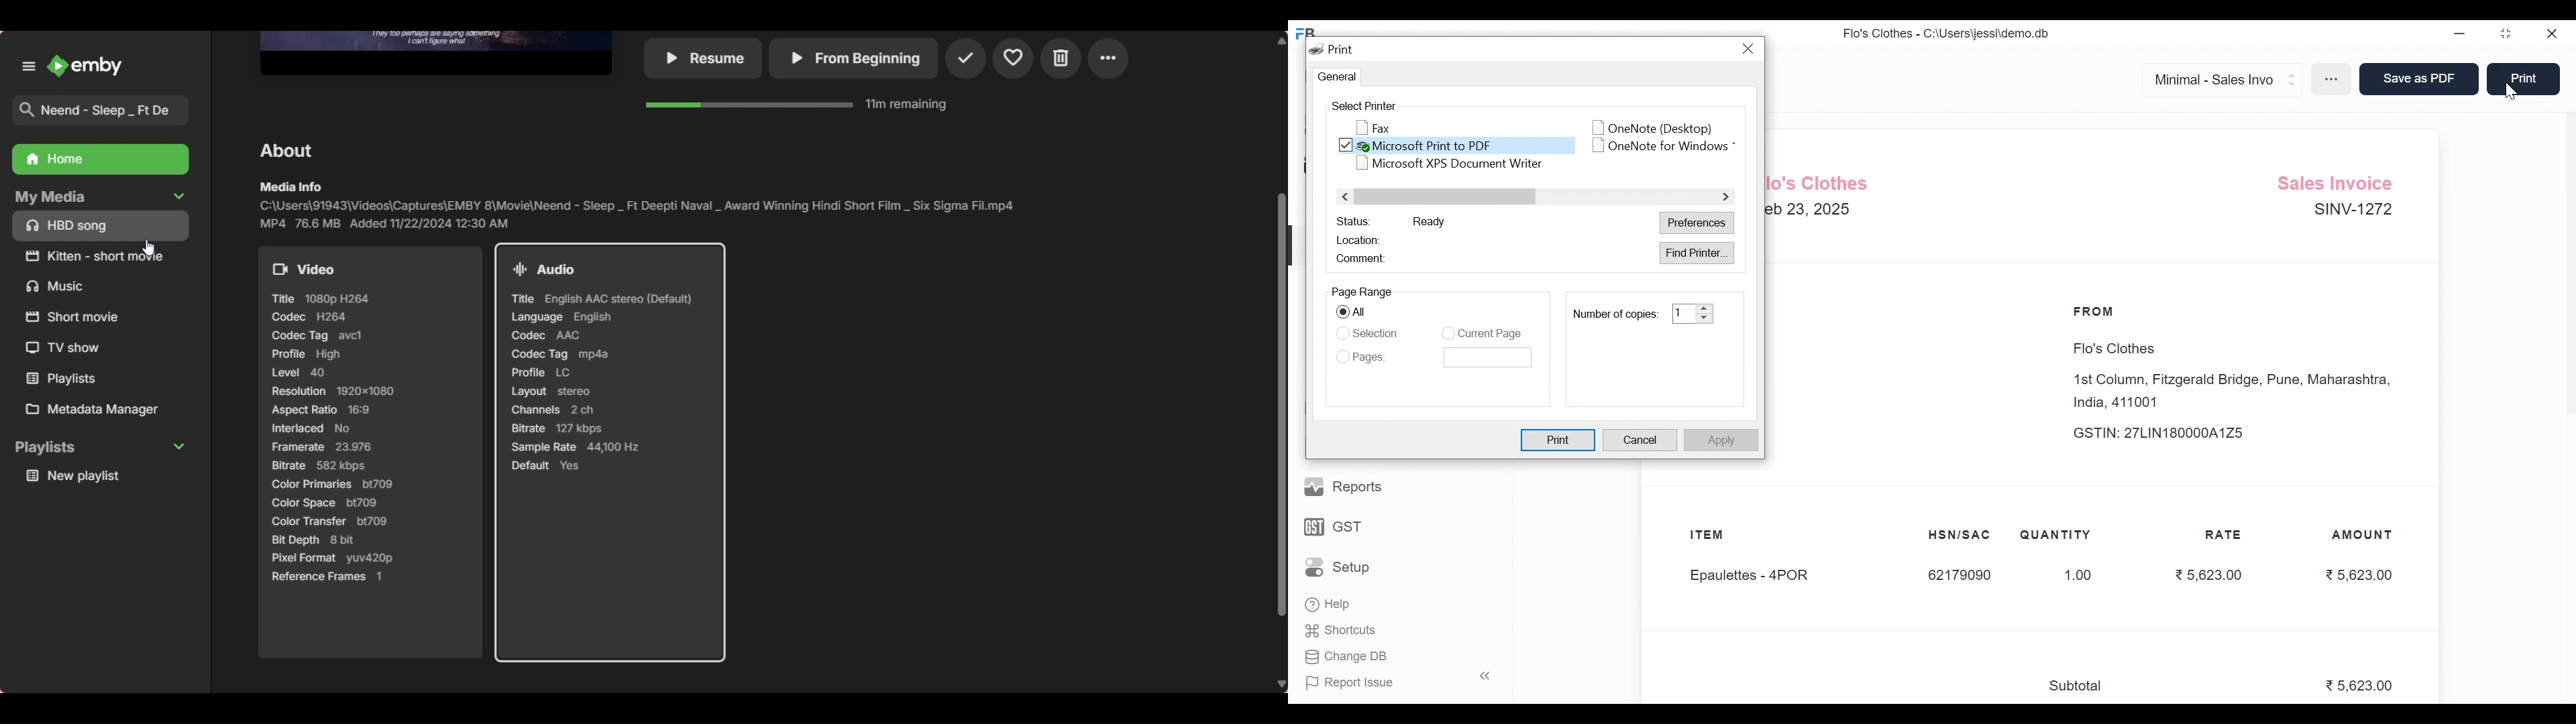 The width and height of the screenshot is (2576, 728). Describe the element at coordinates (2097, 312) in the screenshot. I see `FROM` at that location.